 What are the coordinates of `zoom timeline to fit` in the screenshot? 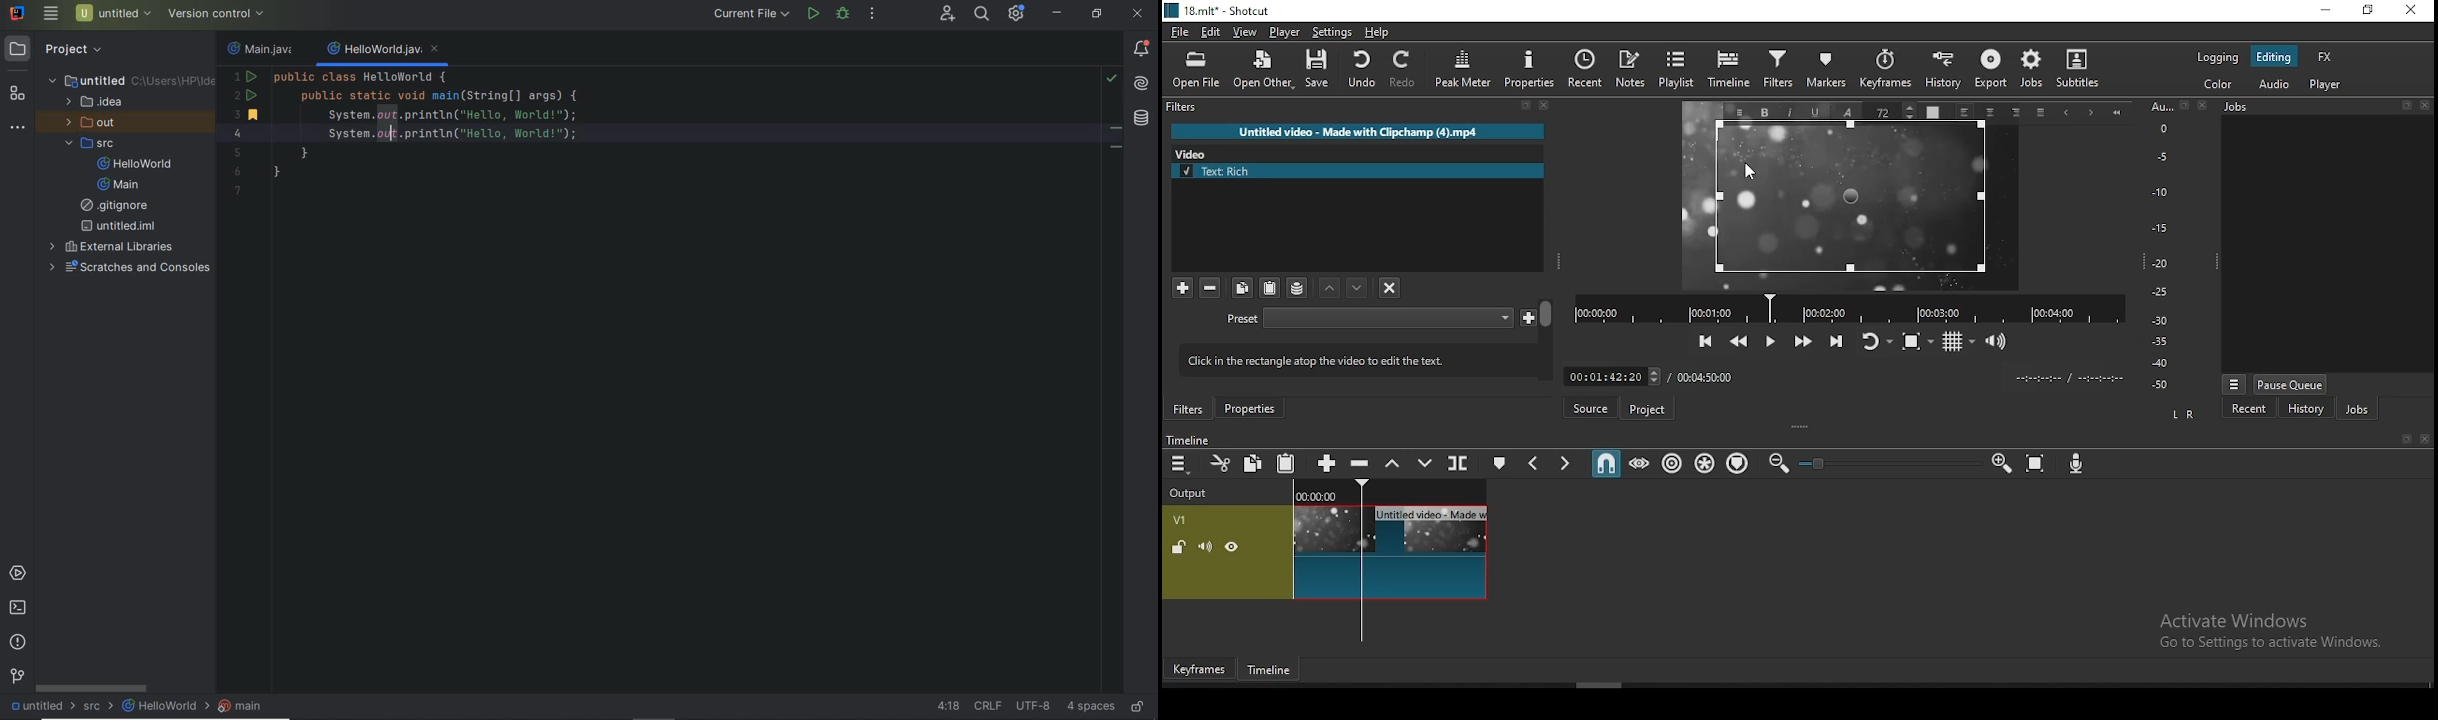 It's located at (2036, 463).